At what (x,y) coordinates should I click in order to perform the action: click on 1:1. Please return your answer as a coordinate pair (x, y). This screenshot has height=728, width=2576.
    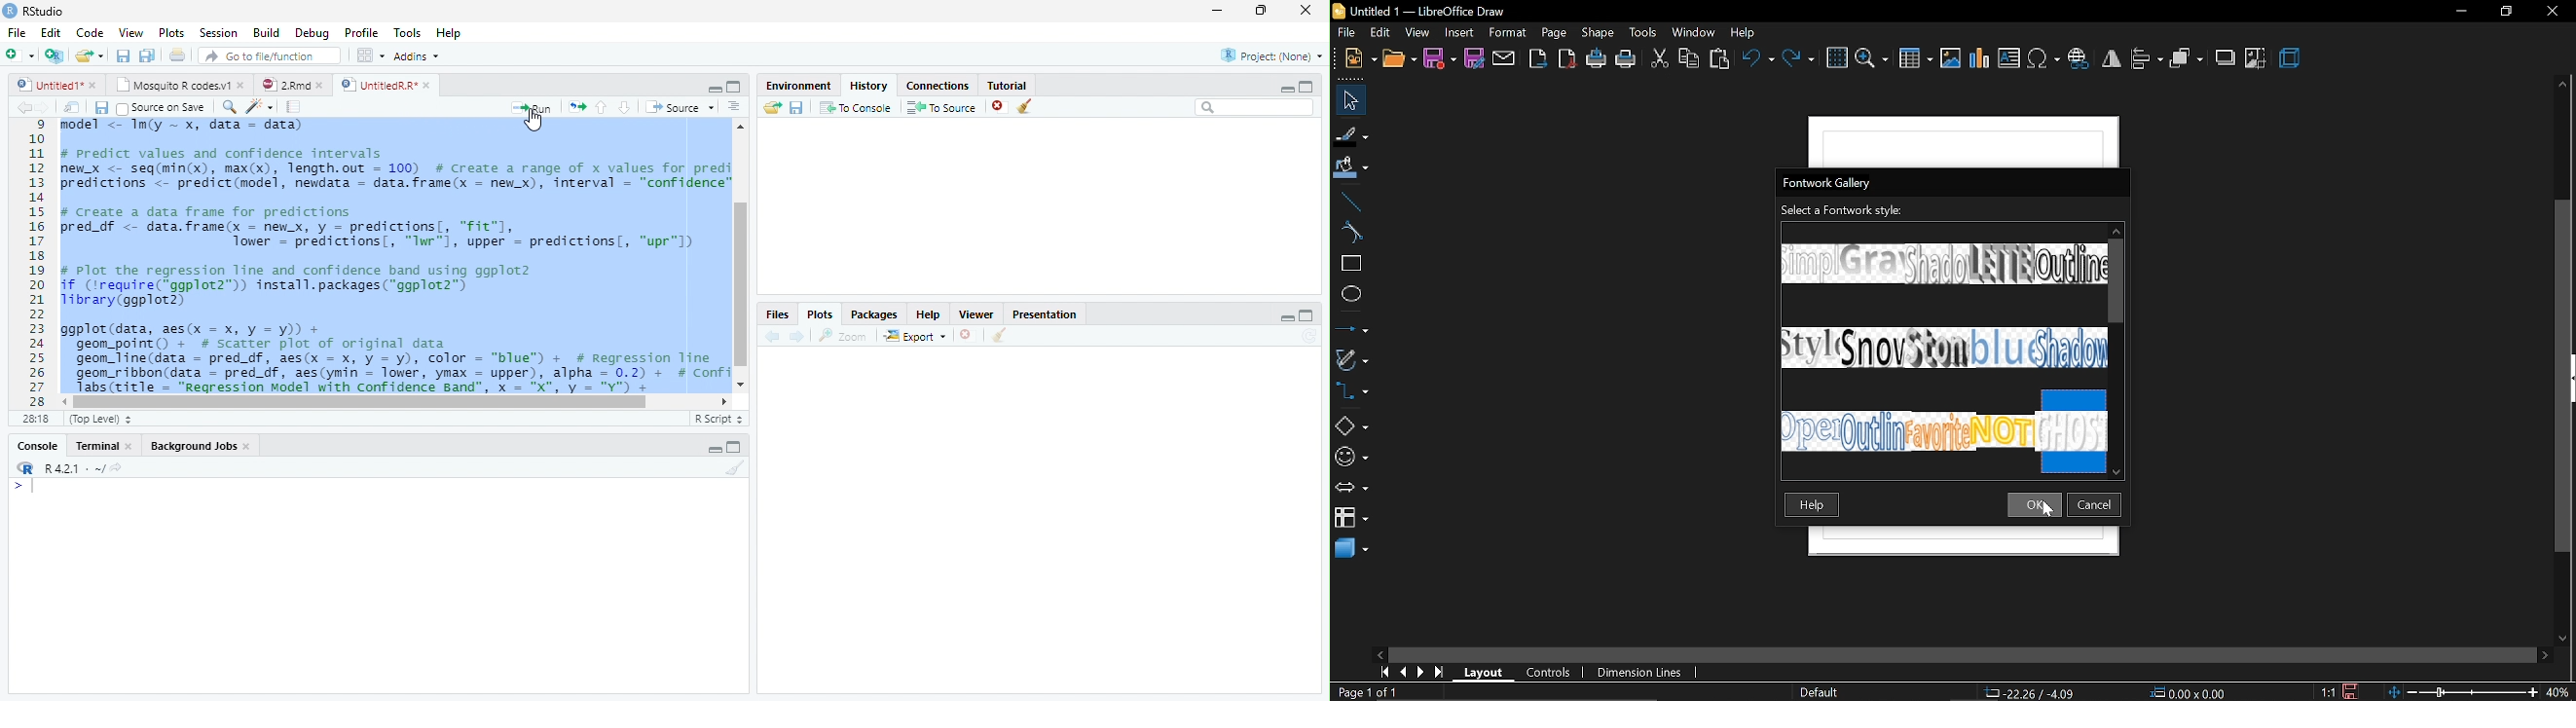
    Looking at the image, I should click on (31, 422).